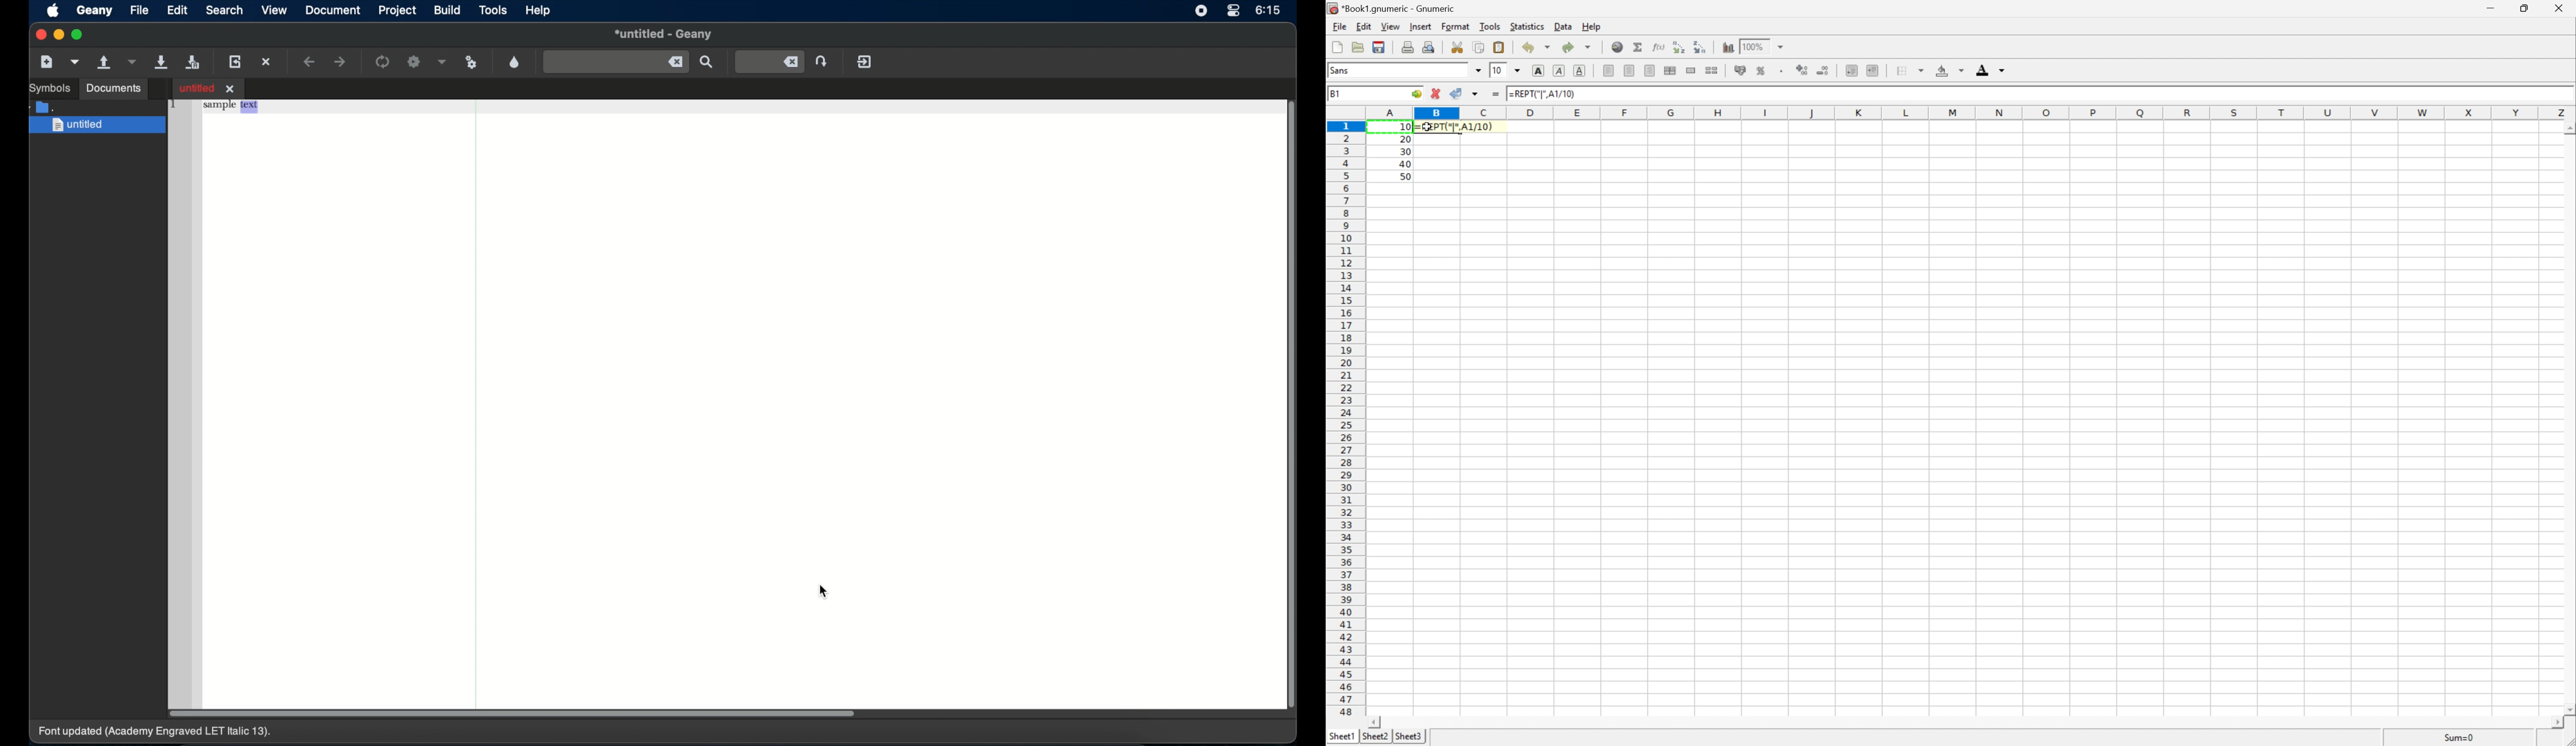 The height and width of the screenshot is (756, 2576). What do you see at coordinates (2462, 737) in the screenshot?
I see `Sum=10` at bounding box center [2462, 737].